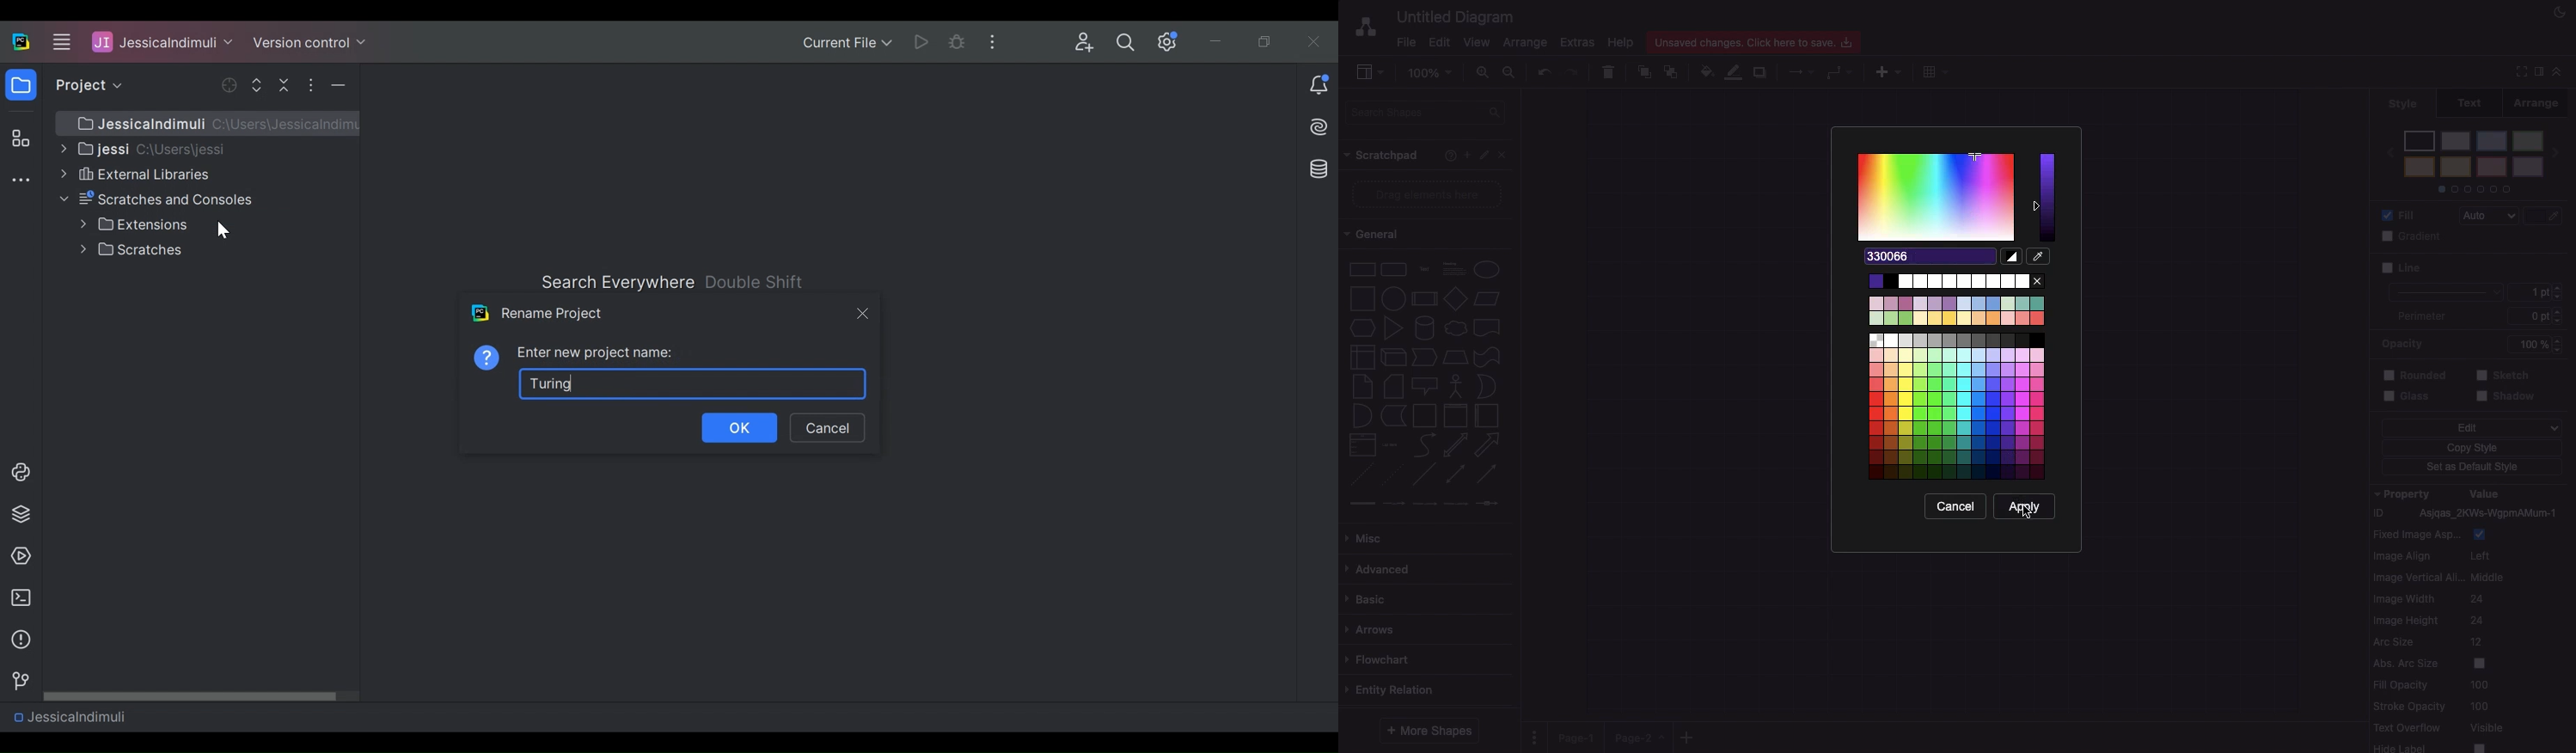 The width and height of the screenshot is (2576, 756). I want to click on Edit, so click(2471, 428).